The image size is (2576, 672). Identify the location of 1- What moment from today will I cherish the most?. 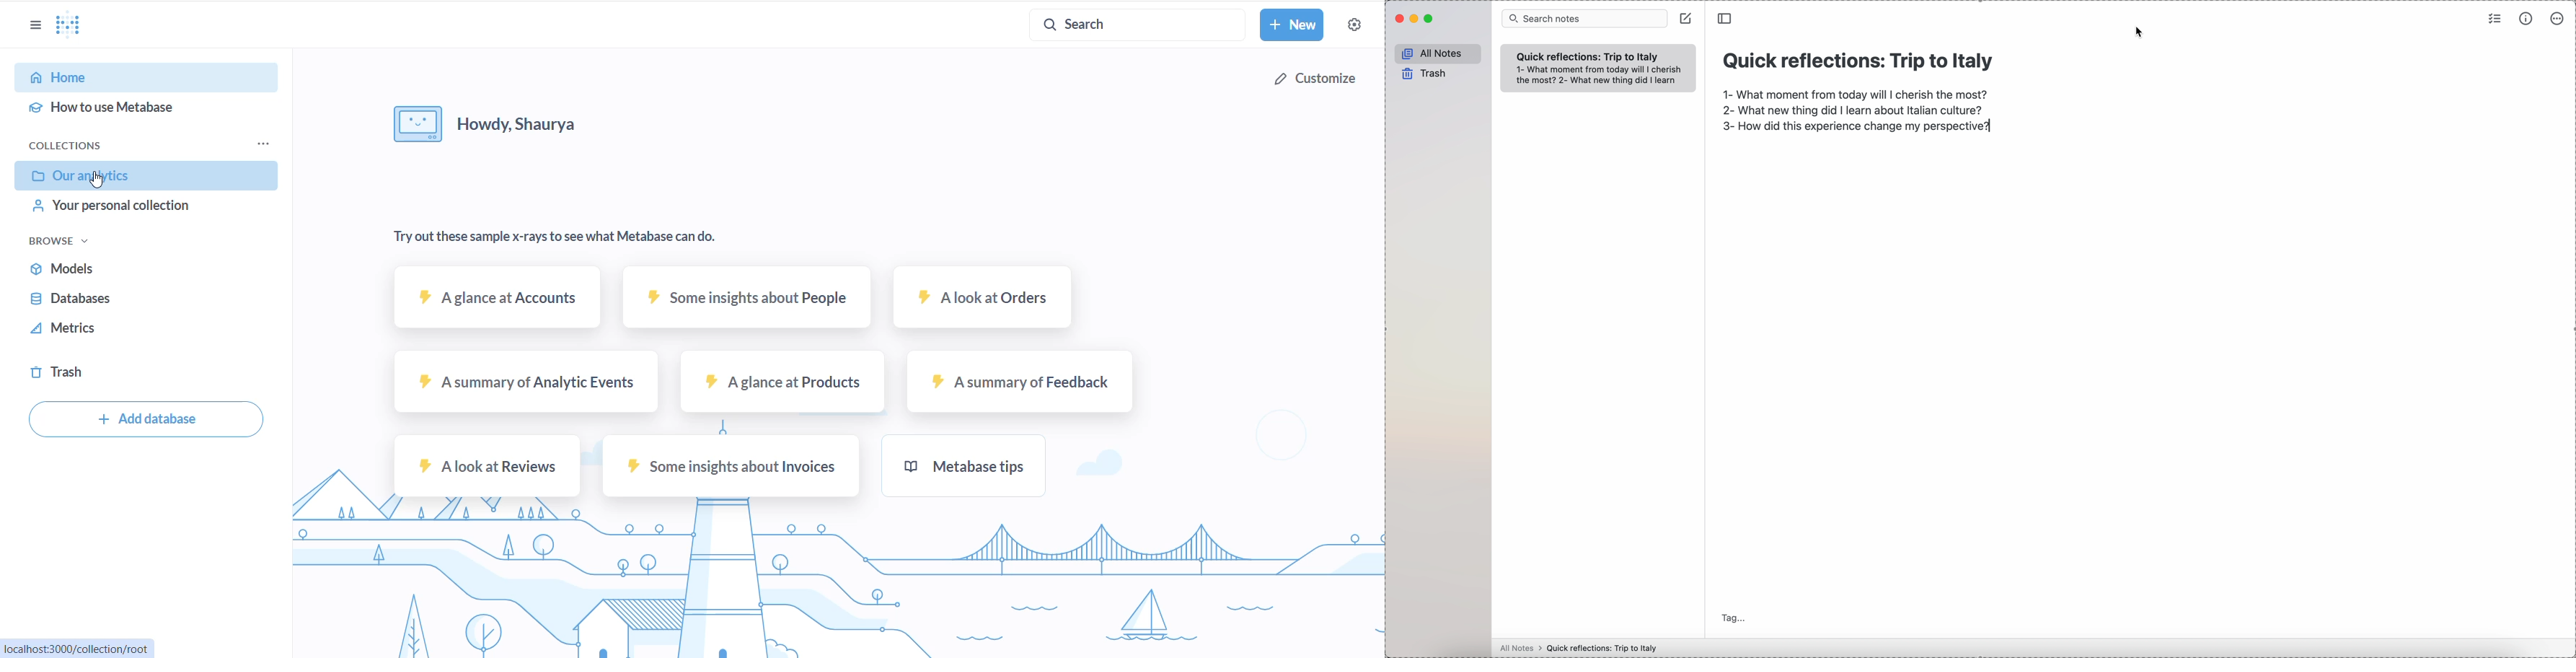
(1603, 68).